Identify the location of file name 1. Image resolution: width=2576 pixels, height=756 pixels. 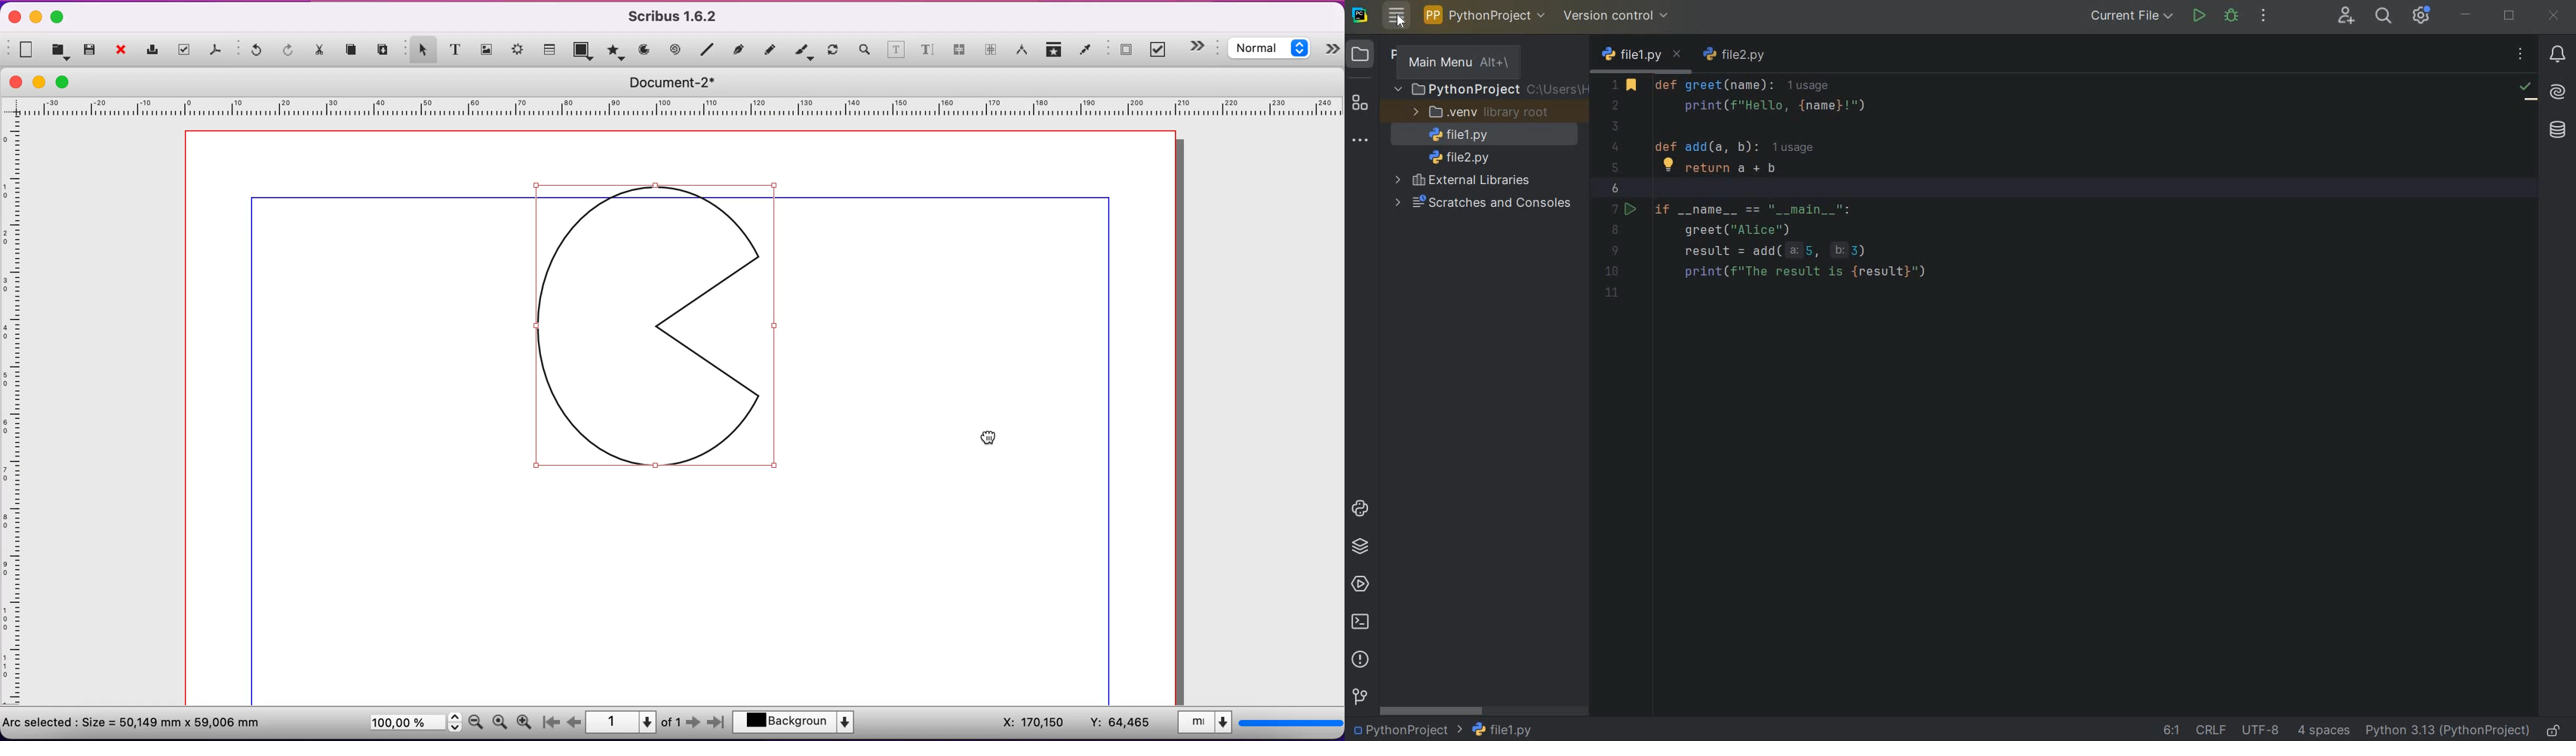
(1642, 56).